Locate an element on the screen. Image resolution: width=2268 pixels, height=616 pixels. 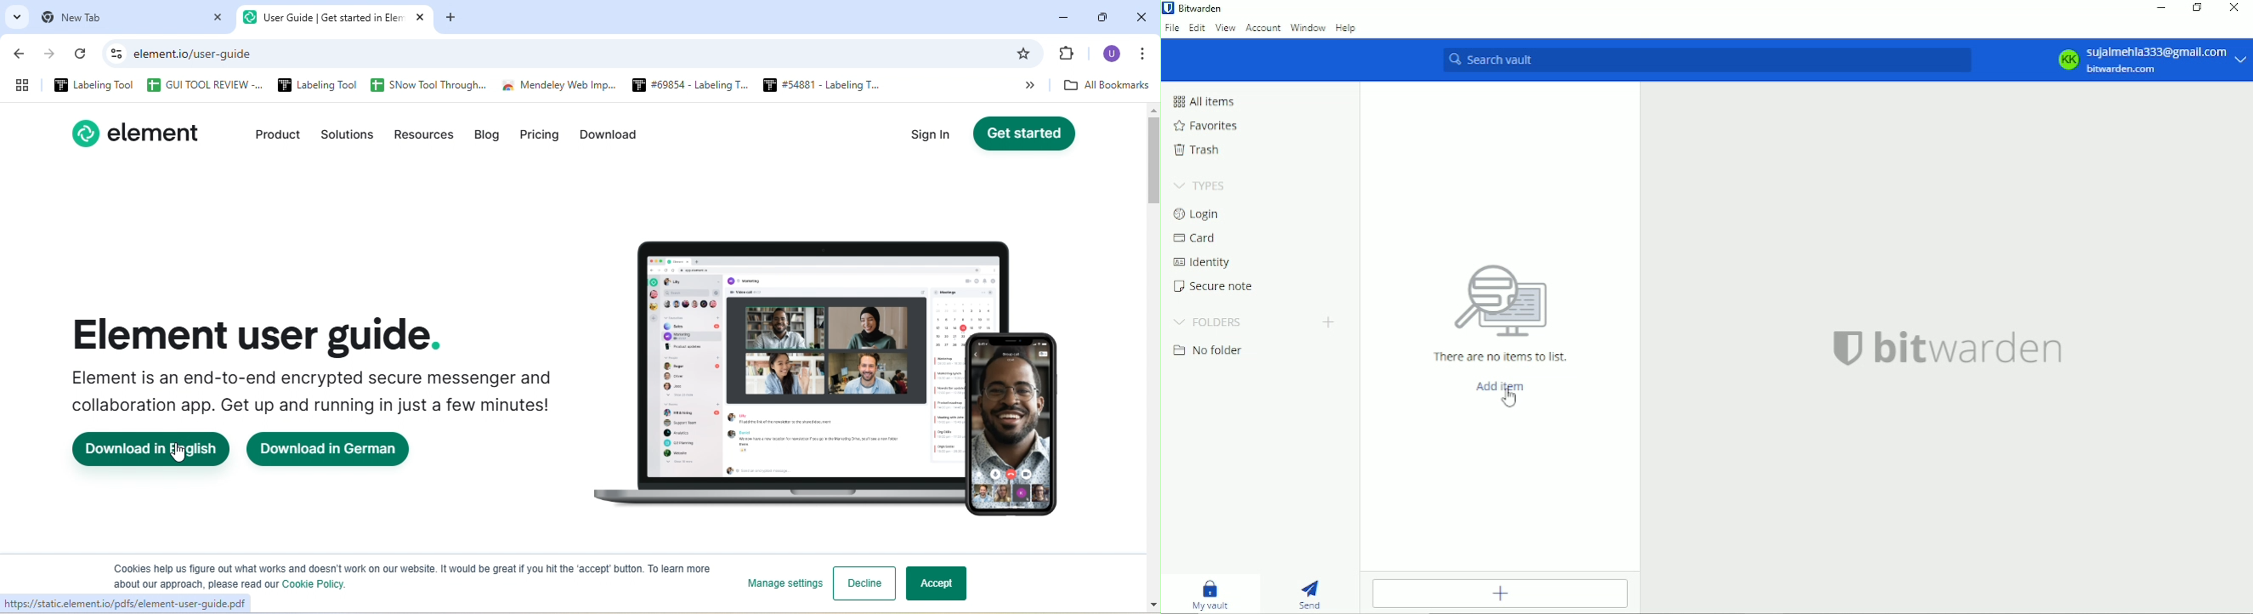
user guide | Get Started in Ele.. is located at coordinates (335, 20).